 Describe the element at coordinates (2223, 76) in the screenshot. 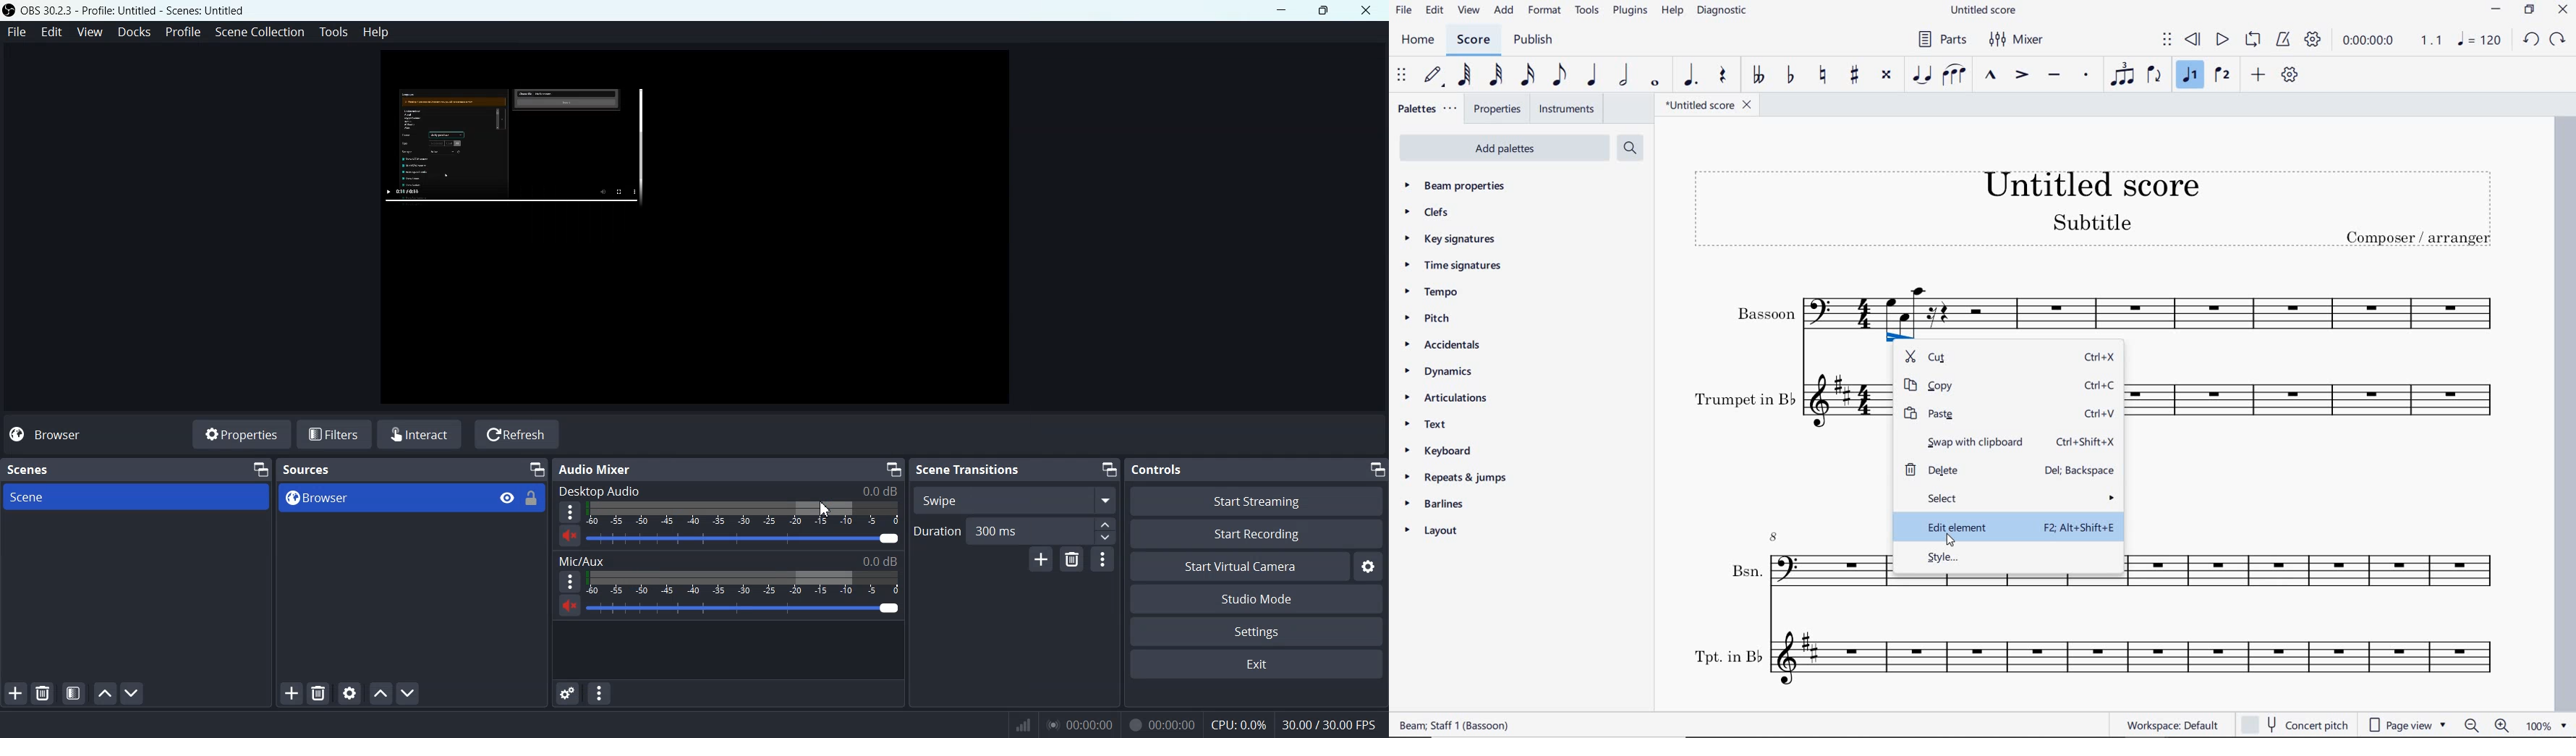

I see `voice 2` at that location.